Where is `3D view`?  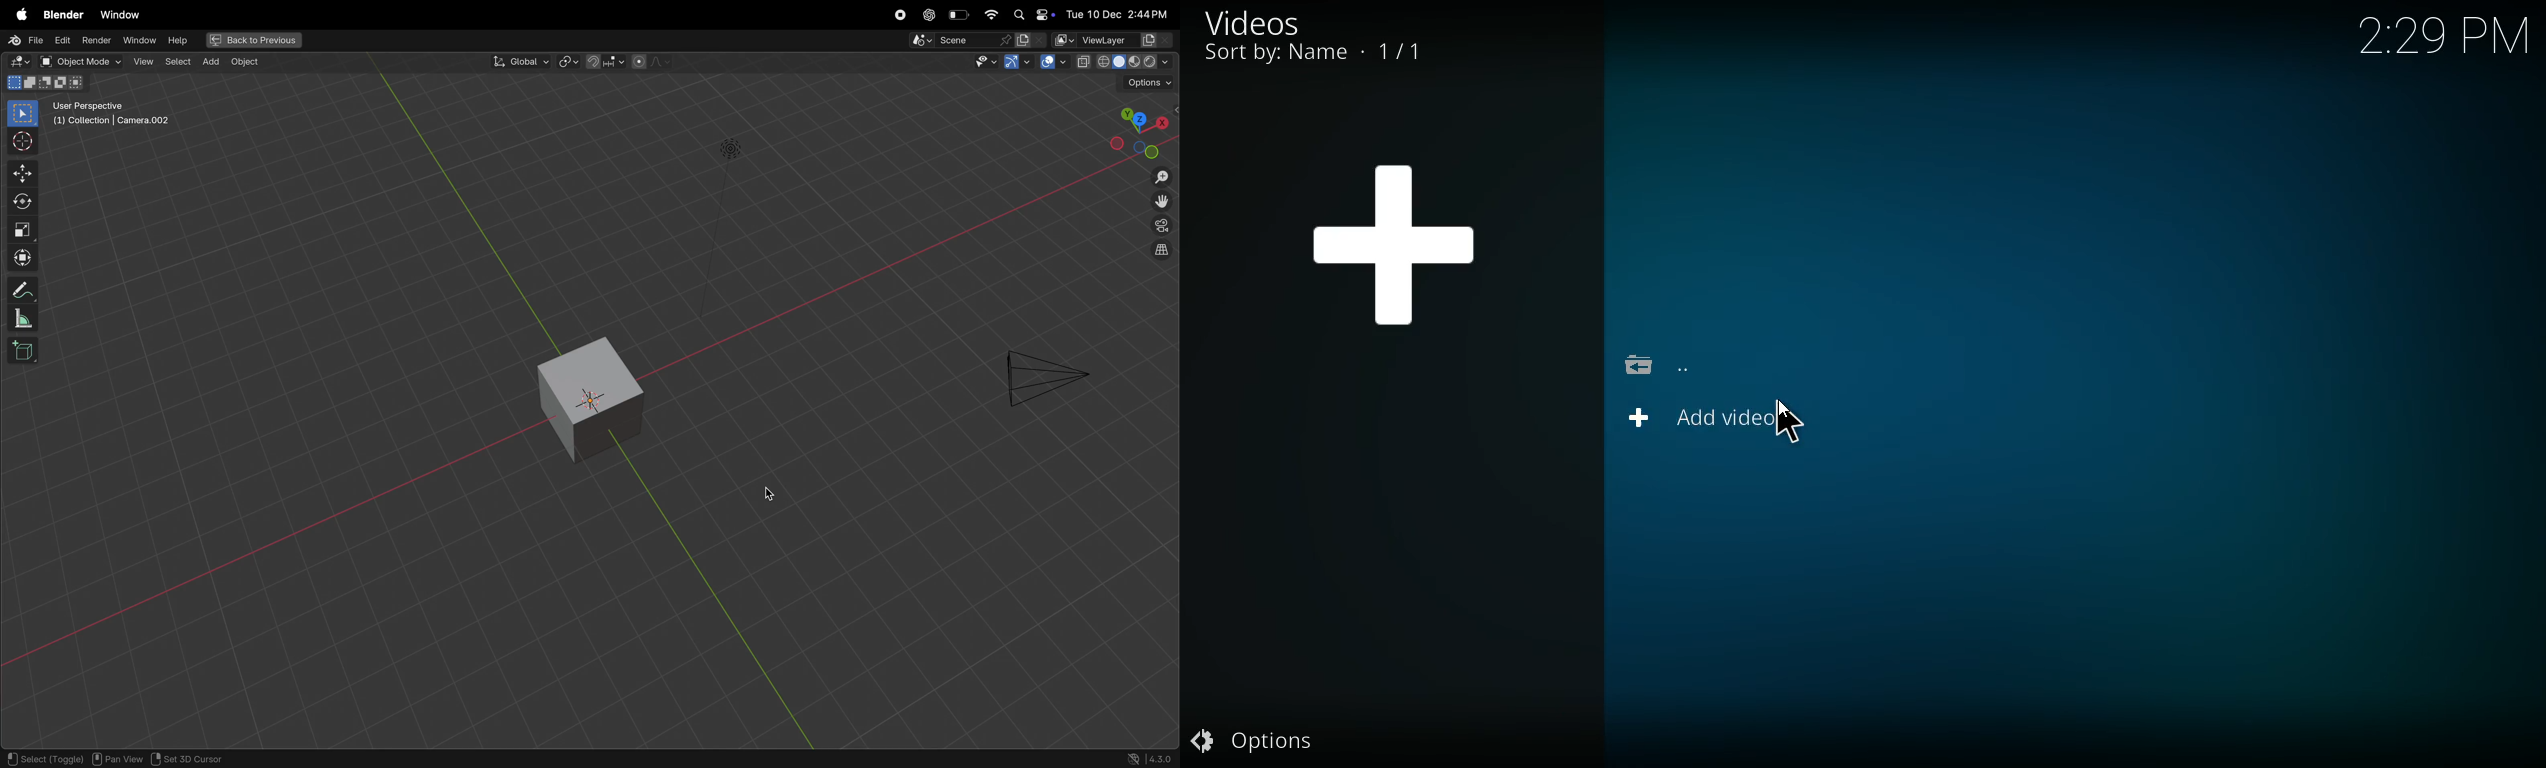
3D view is located at coordinates (594, 400).